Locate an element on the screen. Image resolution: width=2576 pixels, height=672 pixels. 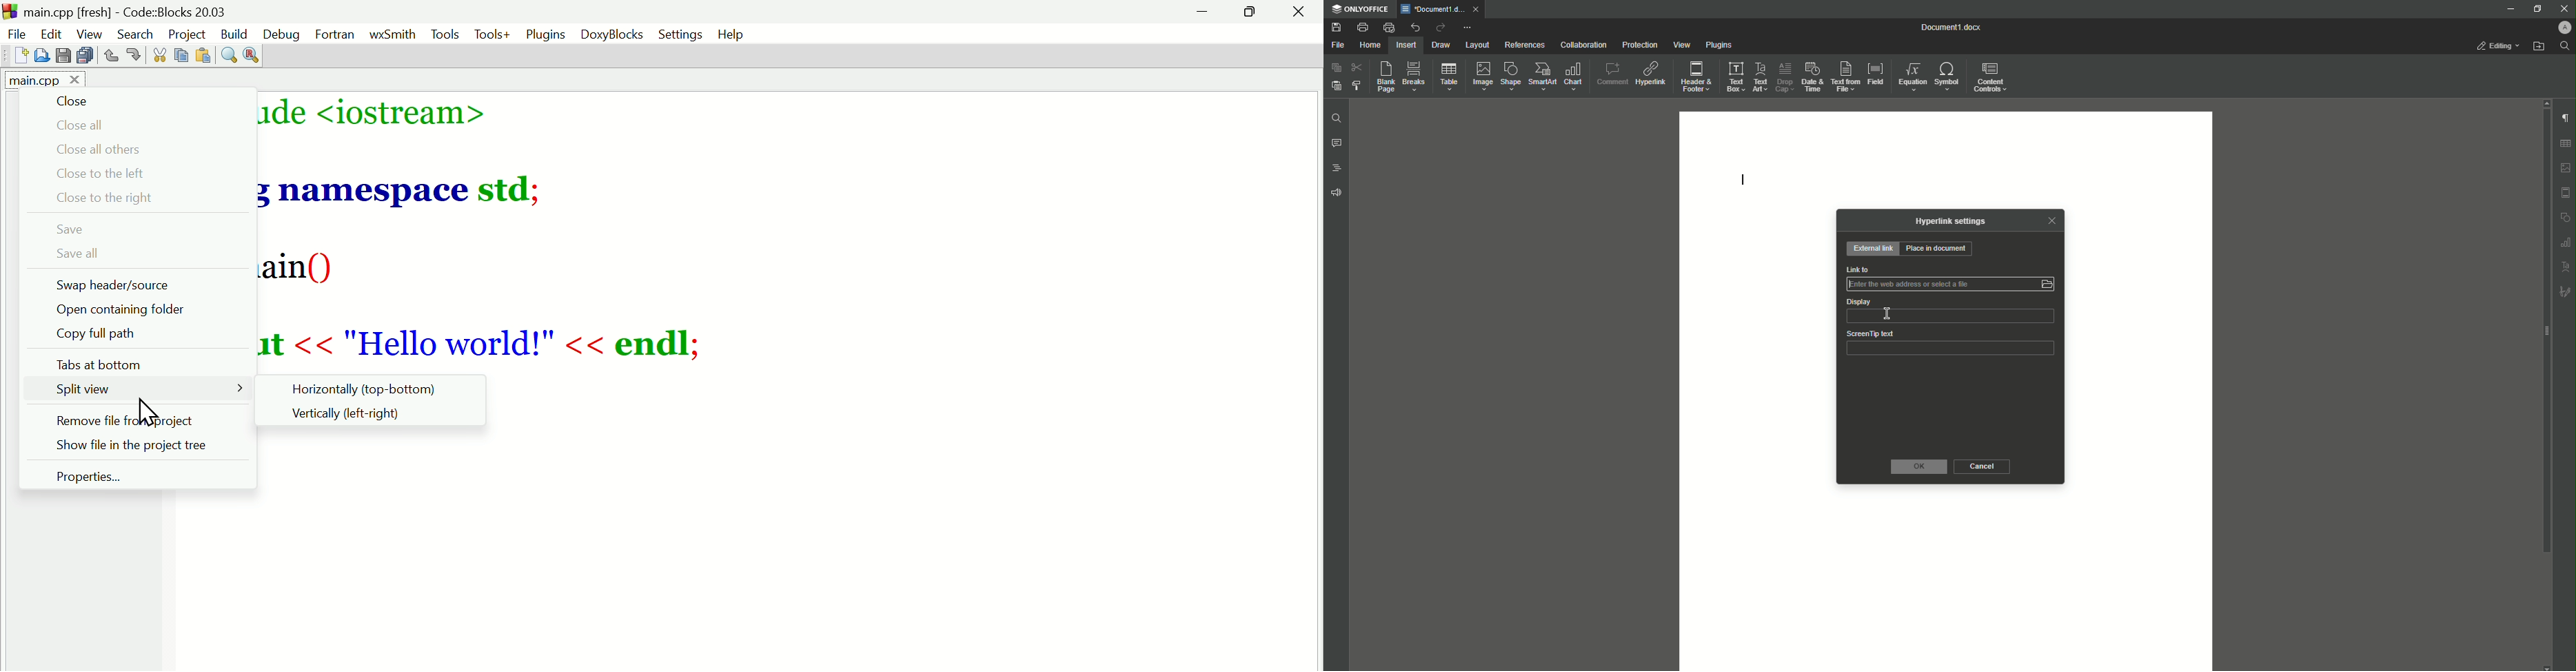
Date and Time is located at coordinates (1813, 77).